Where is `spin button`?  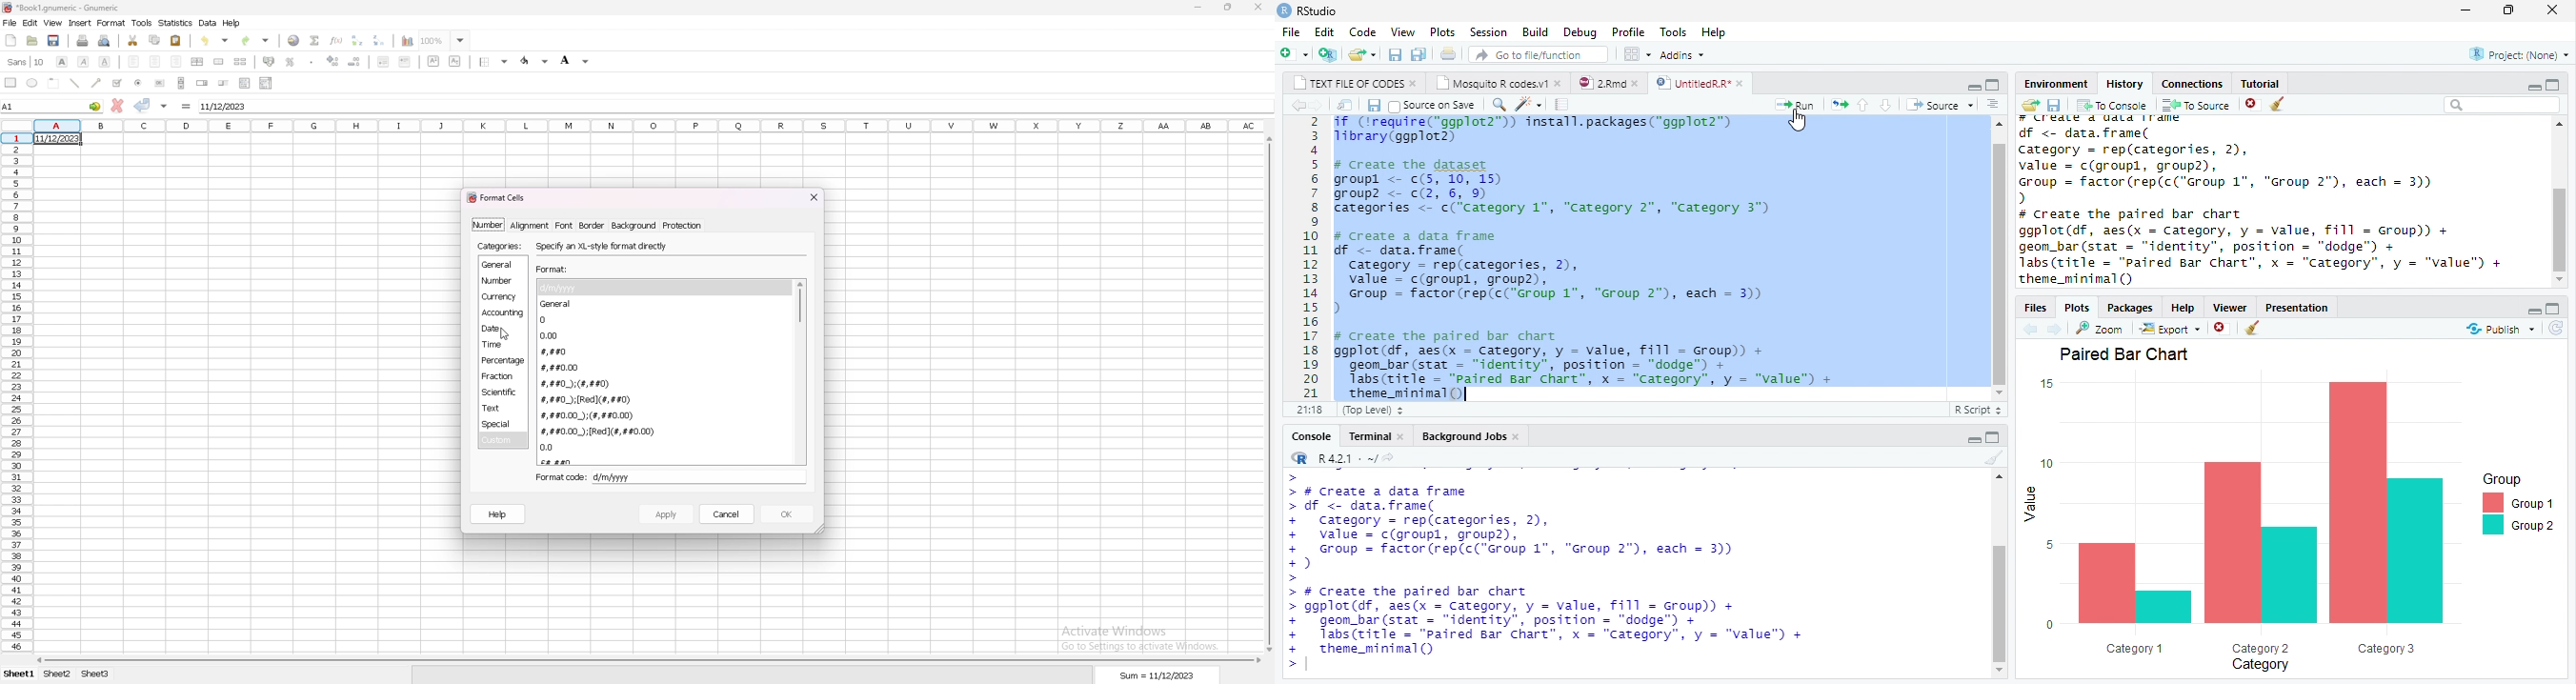 spin button is located at coordinates (203, 83).